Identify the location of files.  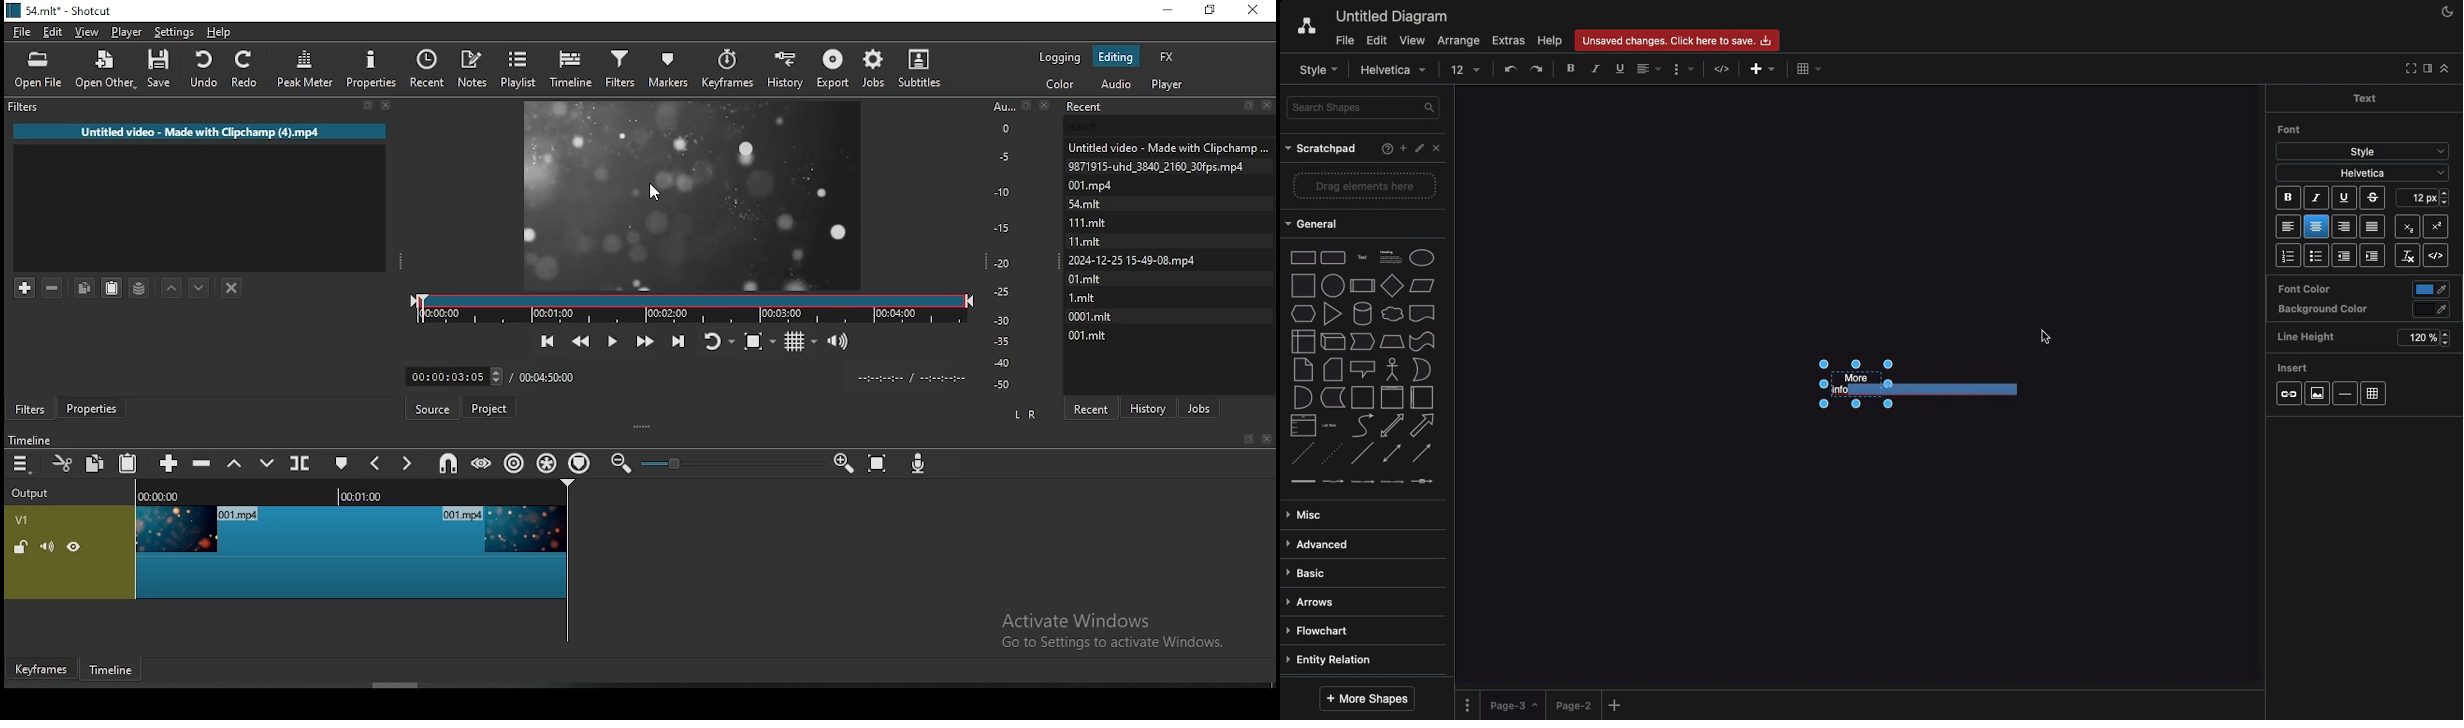
(1156, 165).